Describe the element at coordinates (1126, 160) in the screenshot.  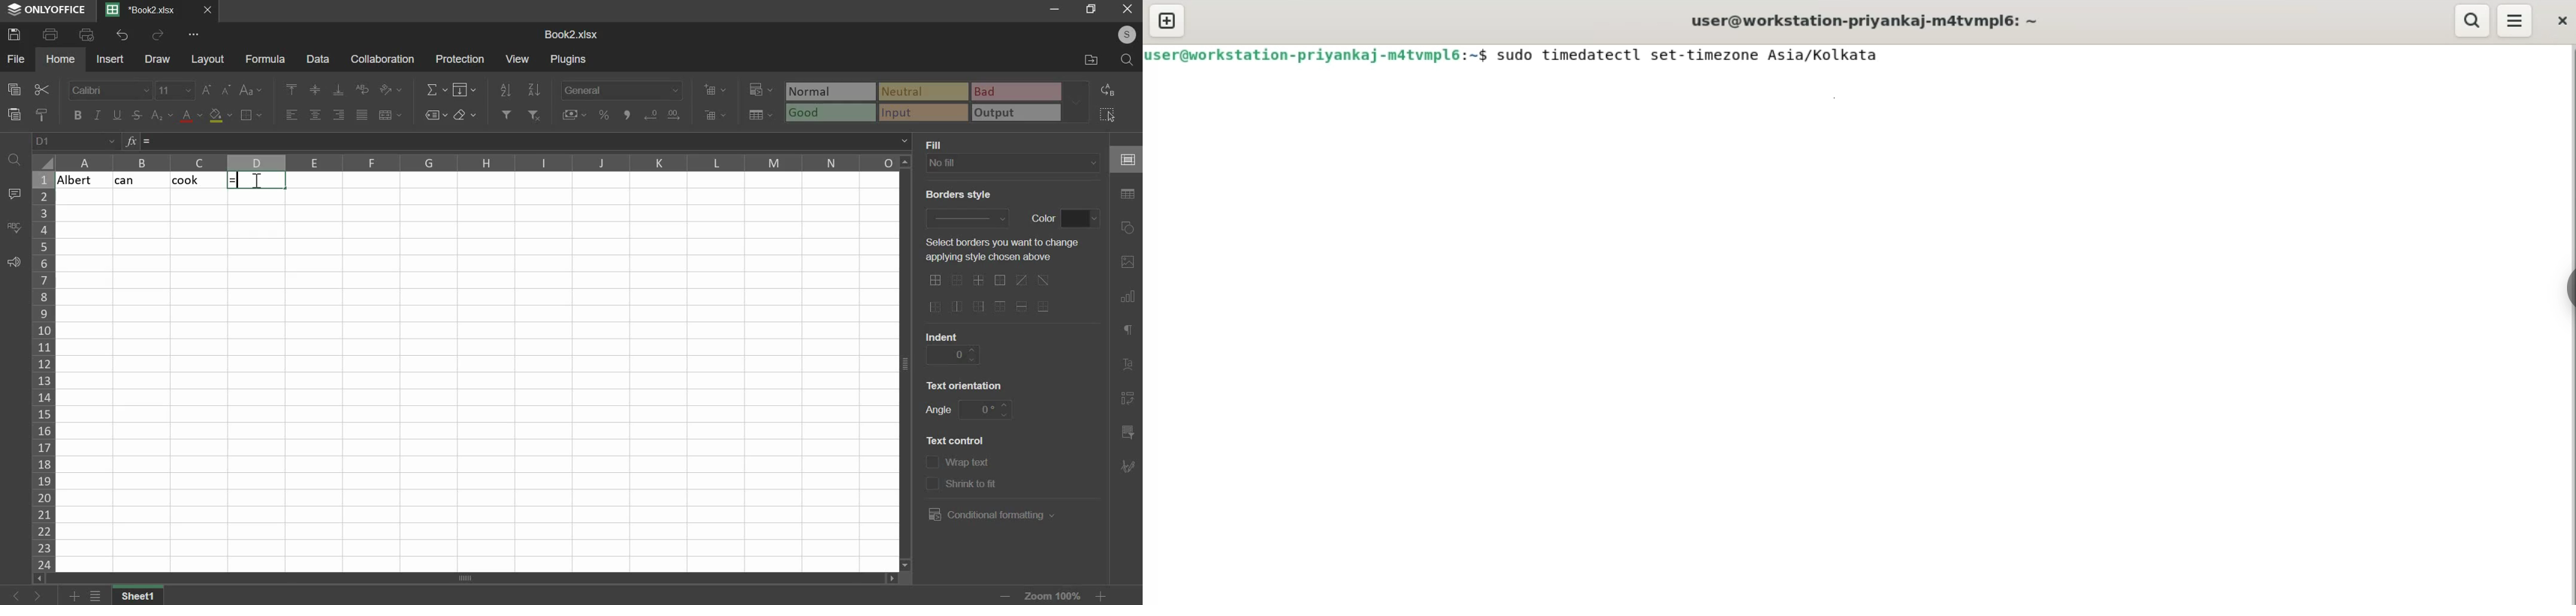
I see `cell` at that location.